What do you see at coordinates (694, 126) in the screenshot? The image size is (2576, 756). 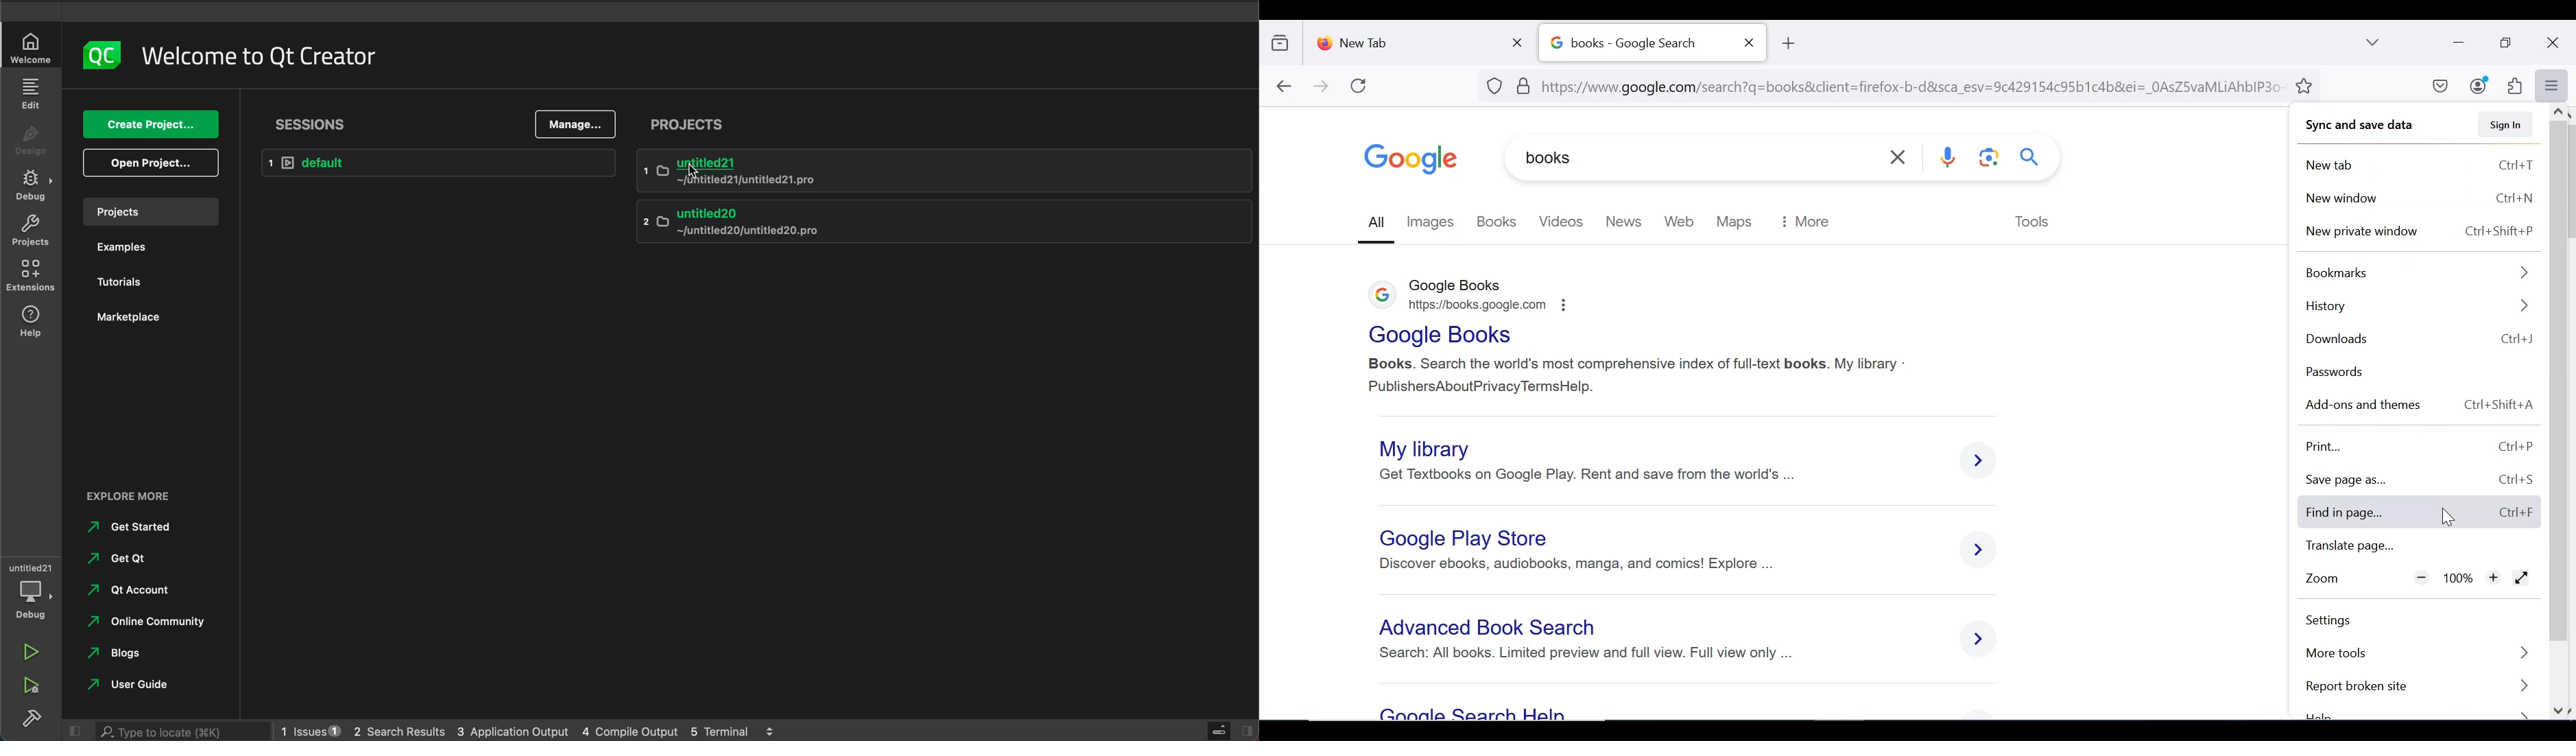 I see `projects` at bounding box center [694, 126].